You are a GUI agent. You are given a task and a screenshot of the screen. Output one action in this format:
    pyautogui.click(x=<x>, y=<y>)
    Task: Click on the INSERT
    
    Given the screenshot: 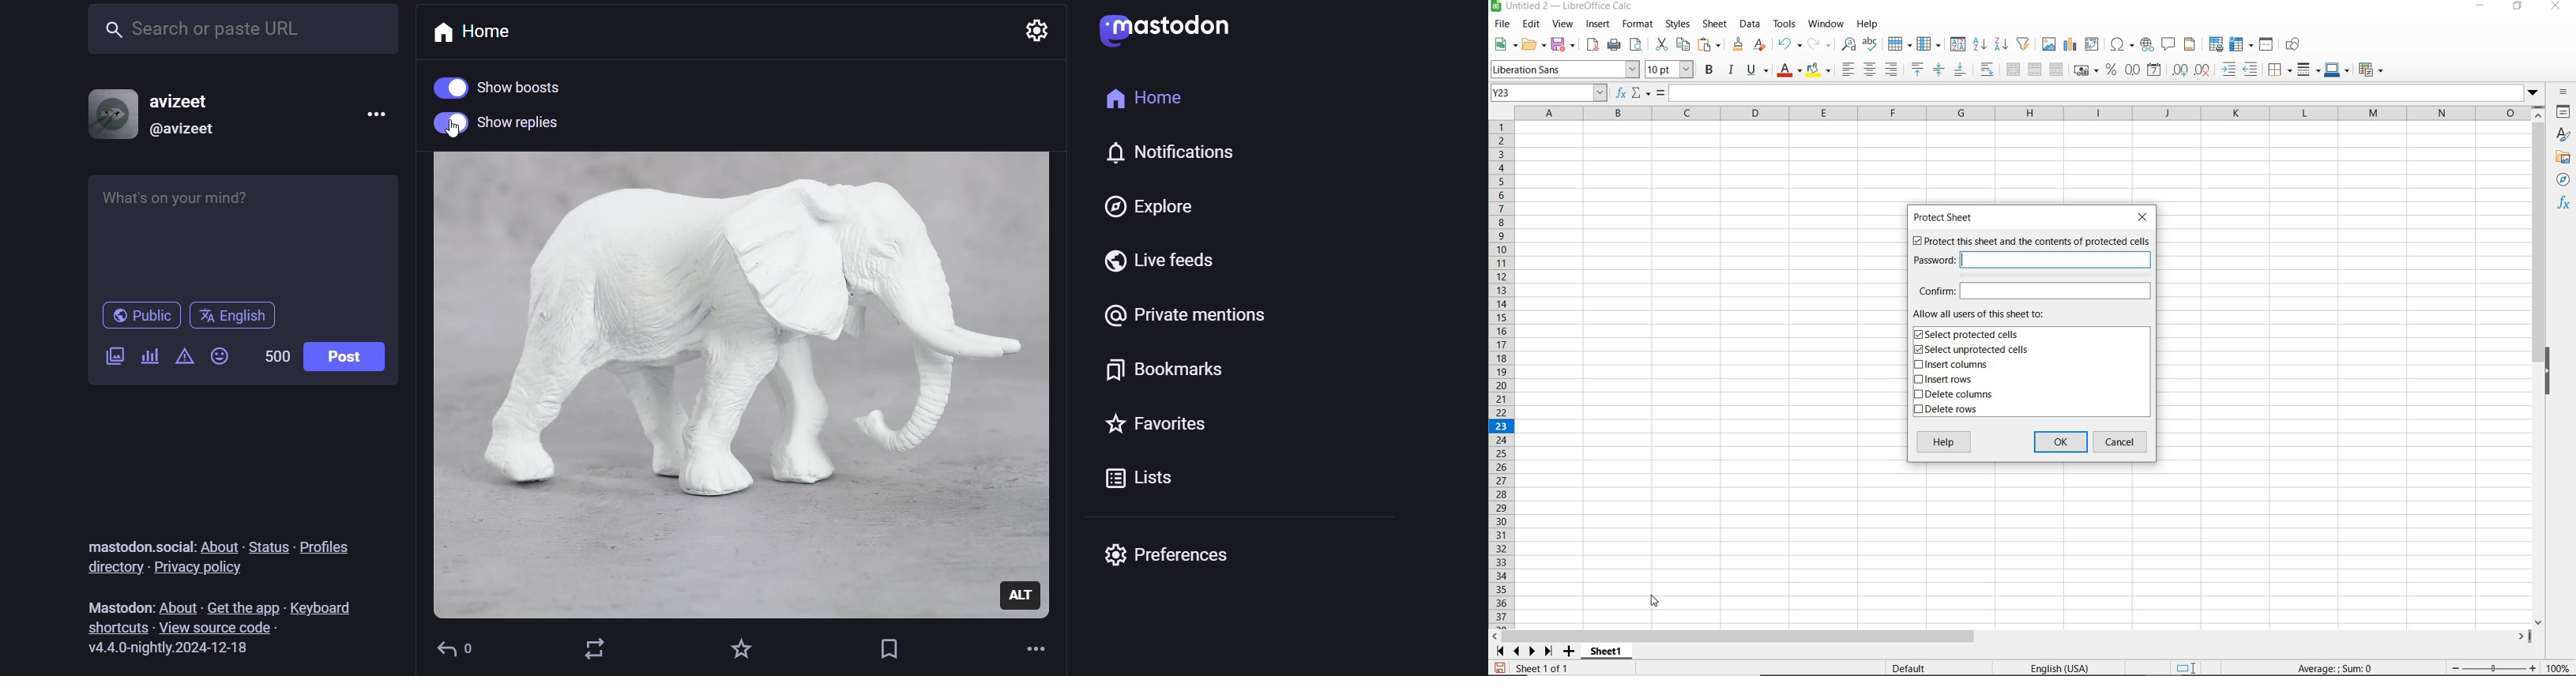 What is the action you would take?
    pyautogui.click(x=1598, y=25)
    